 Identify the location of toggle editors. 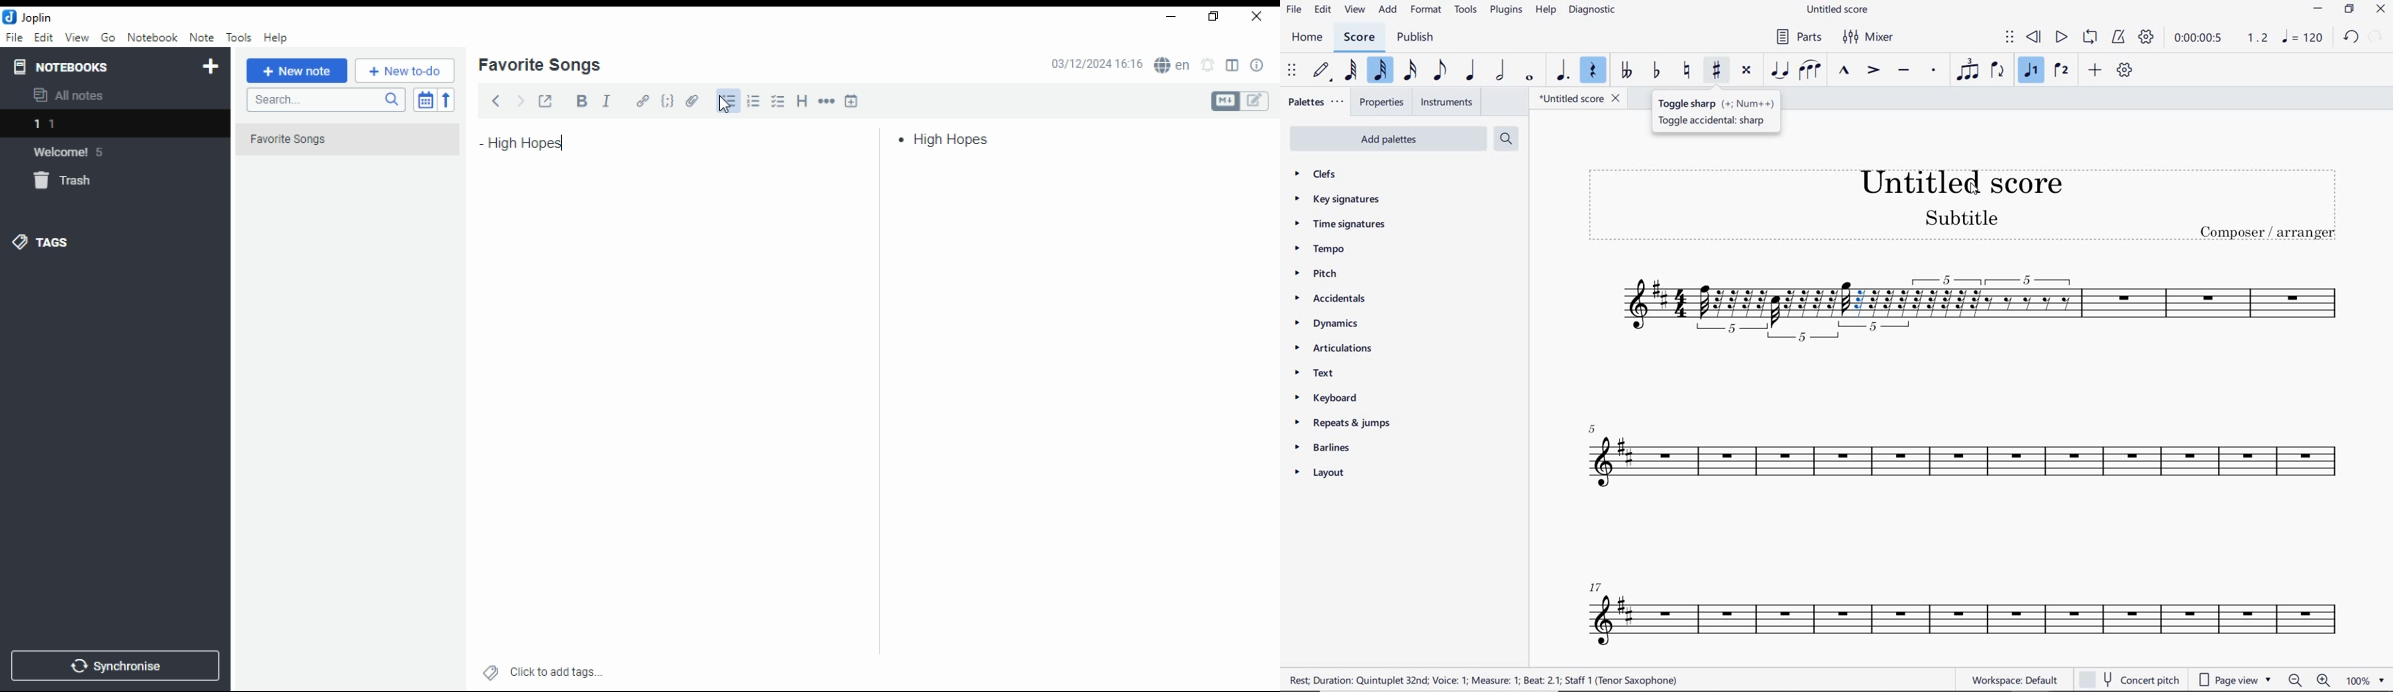
(1240, 101).